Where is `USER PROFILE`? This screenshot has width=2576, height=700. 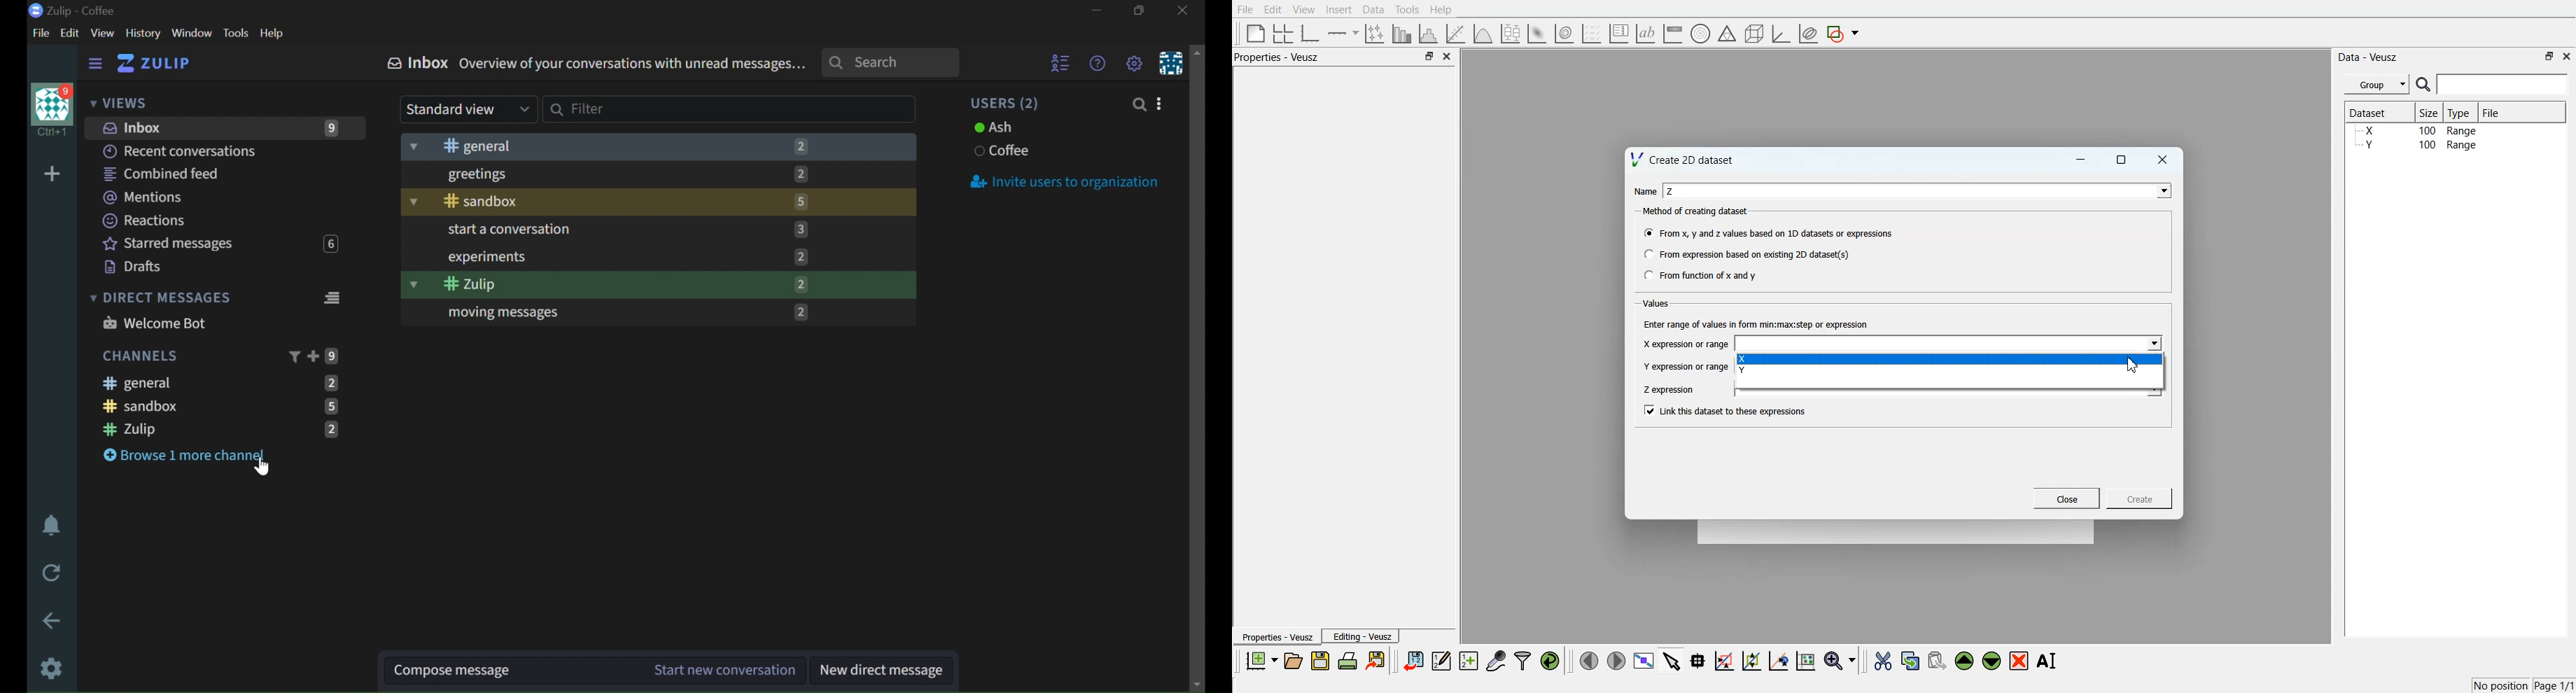
USER PROFILE is located at coordinates (50, 110).